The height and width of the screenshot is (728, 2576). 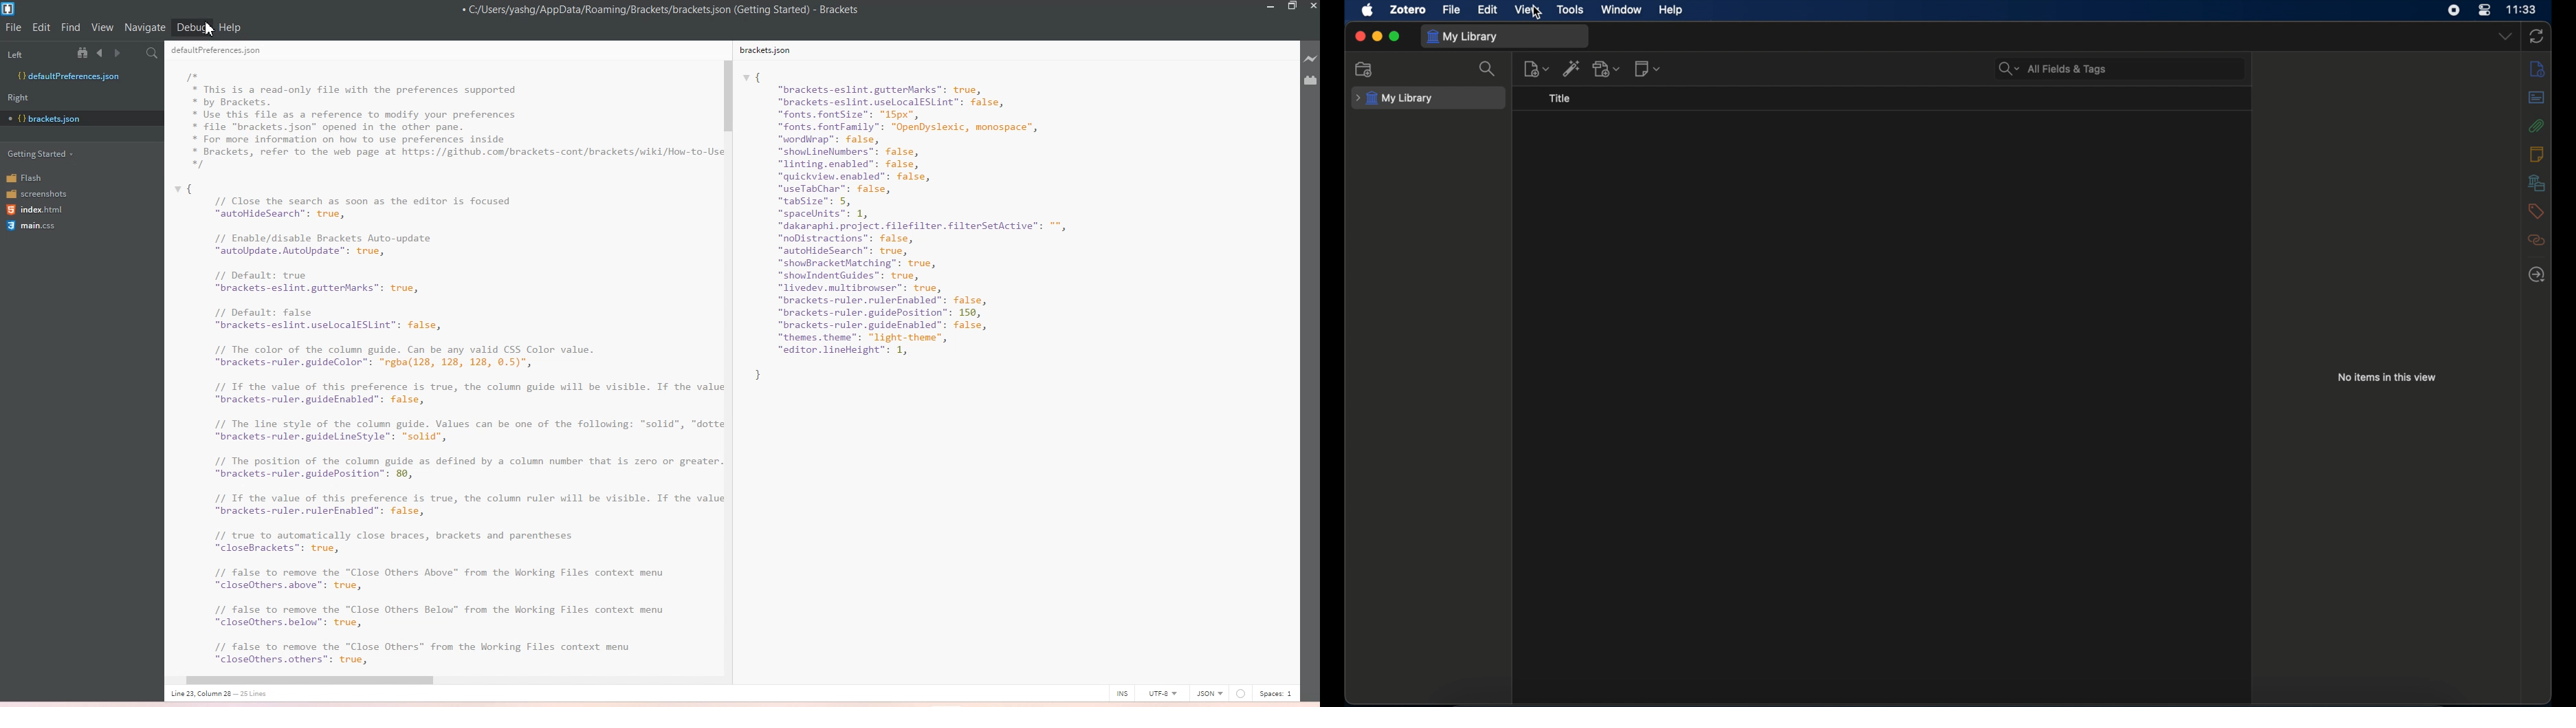 I want to click on Default Preferences.json, so click(x=68, y=76).